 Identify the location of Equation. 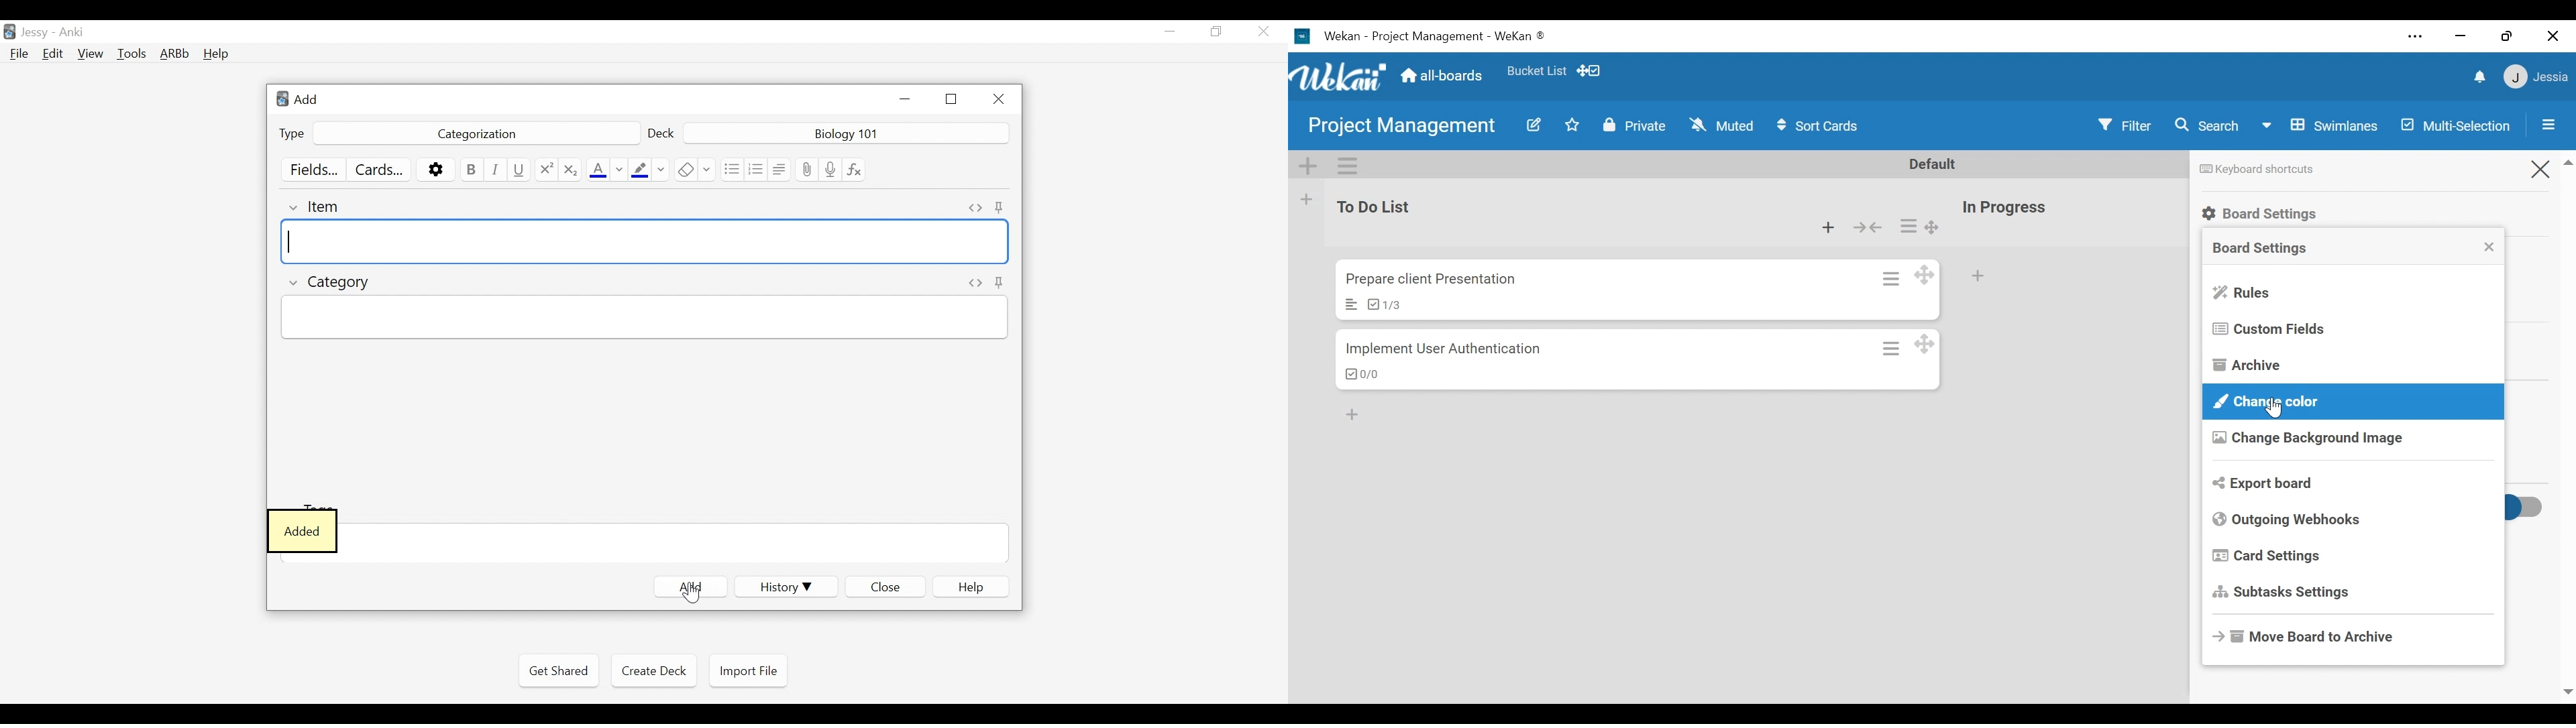
(855, 169).